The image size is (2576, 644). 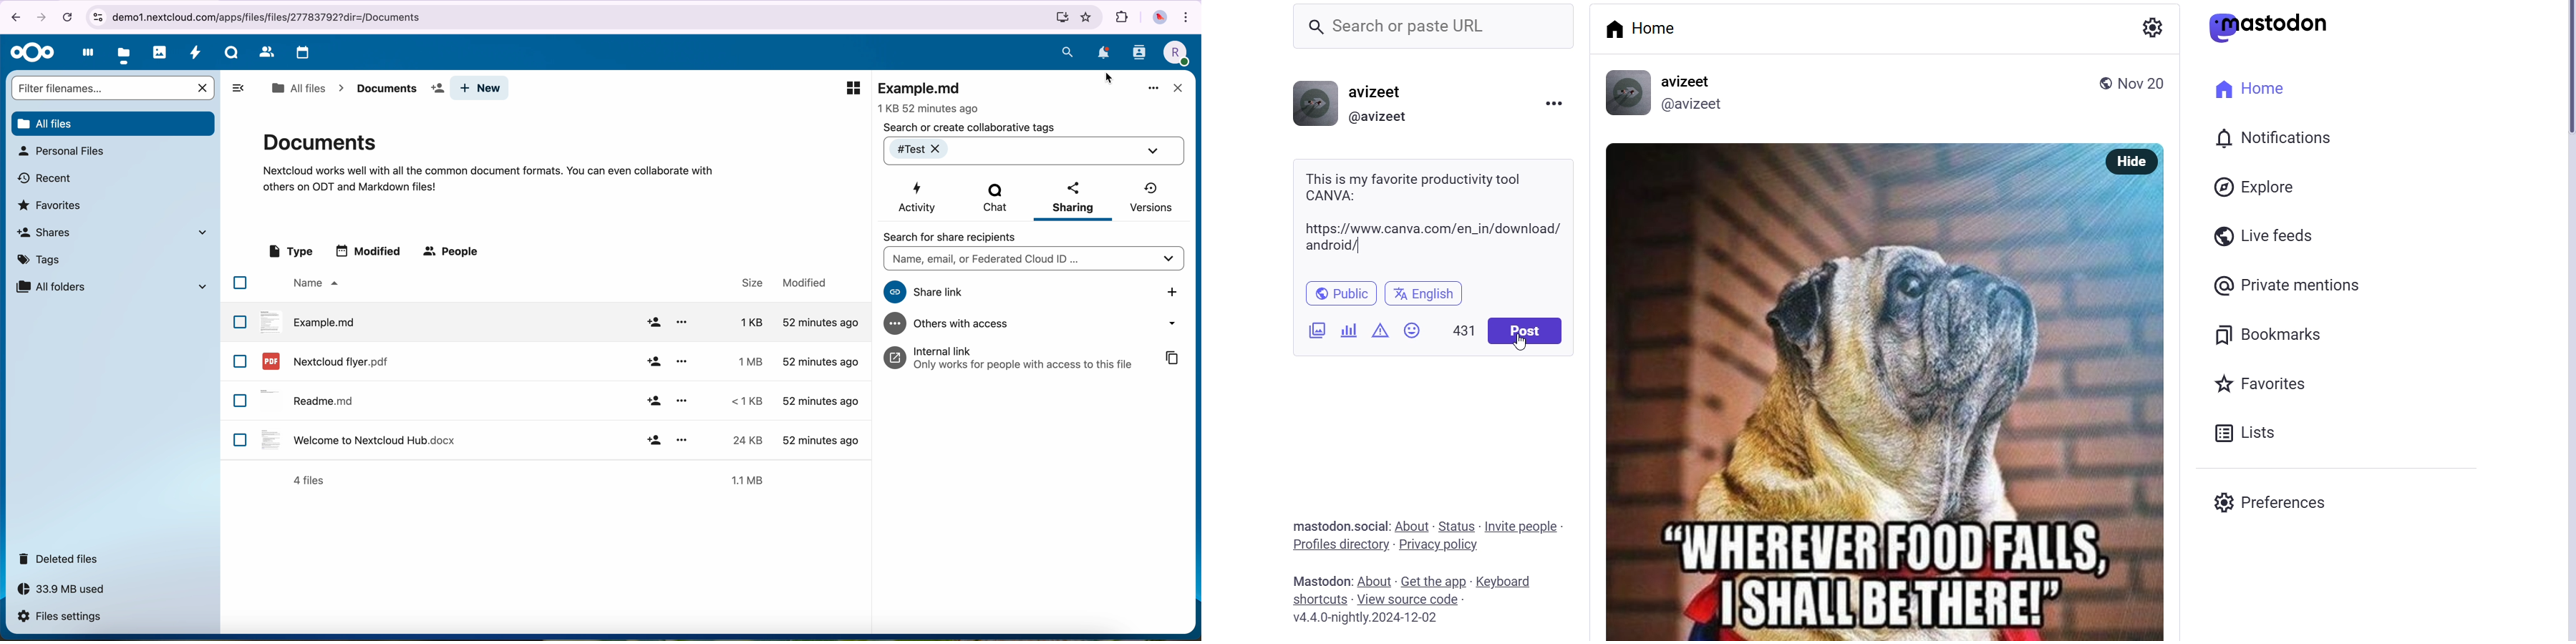 What do you see at coordinates (1340, 546) in the screenshot?
I see `profiles directories` at bounding box center [1340, 546].